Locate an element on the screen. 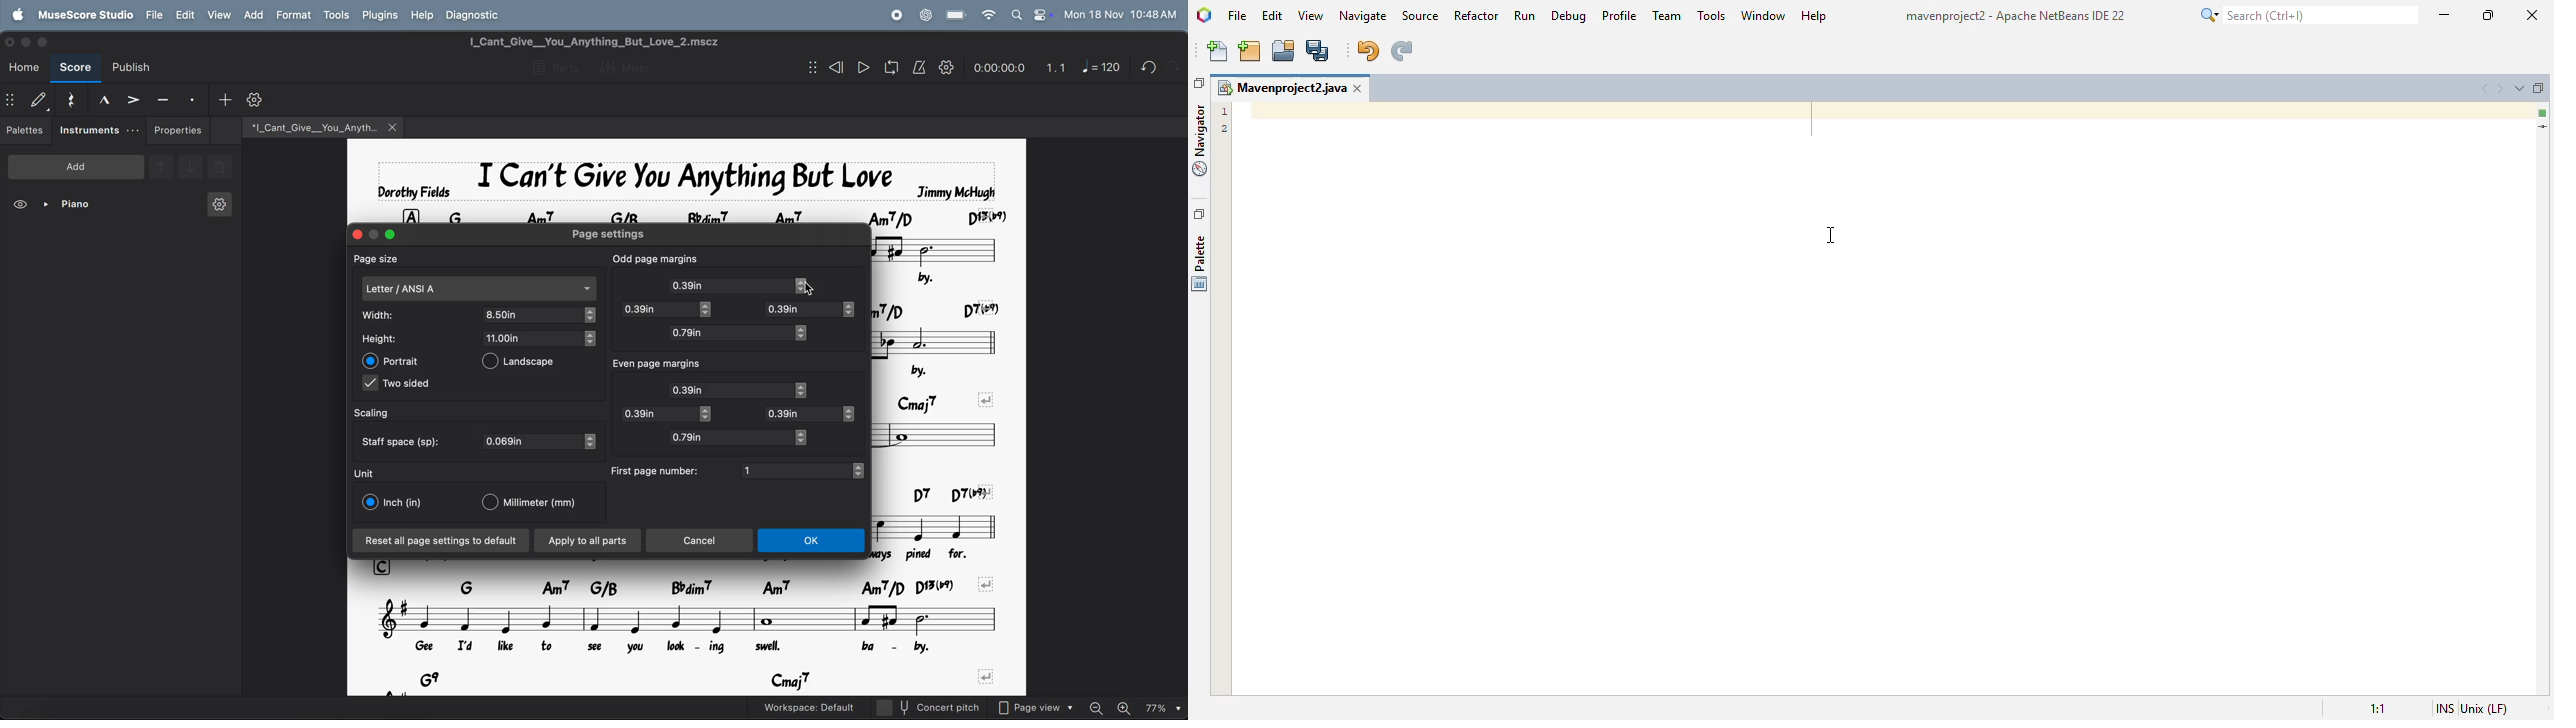 The width and height of the screenshot is (2576, 728). staff space (sp) is located at coordinates (404, 440).